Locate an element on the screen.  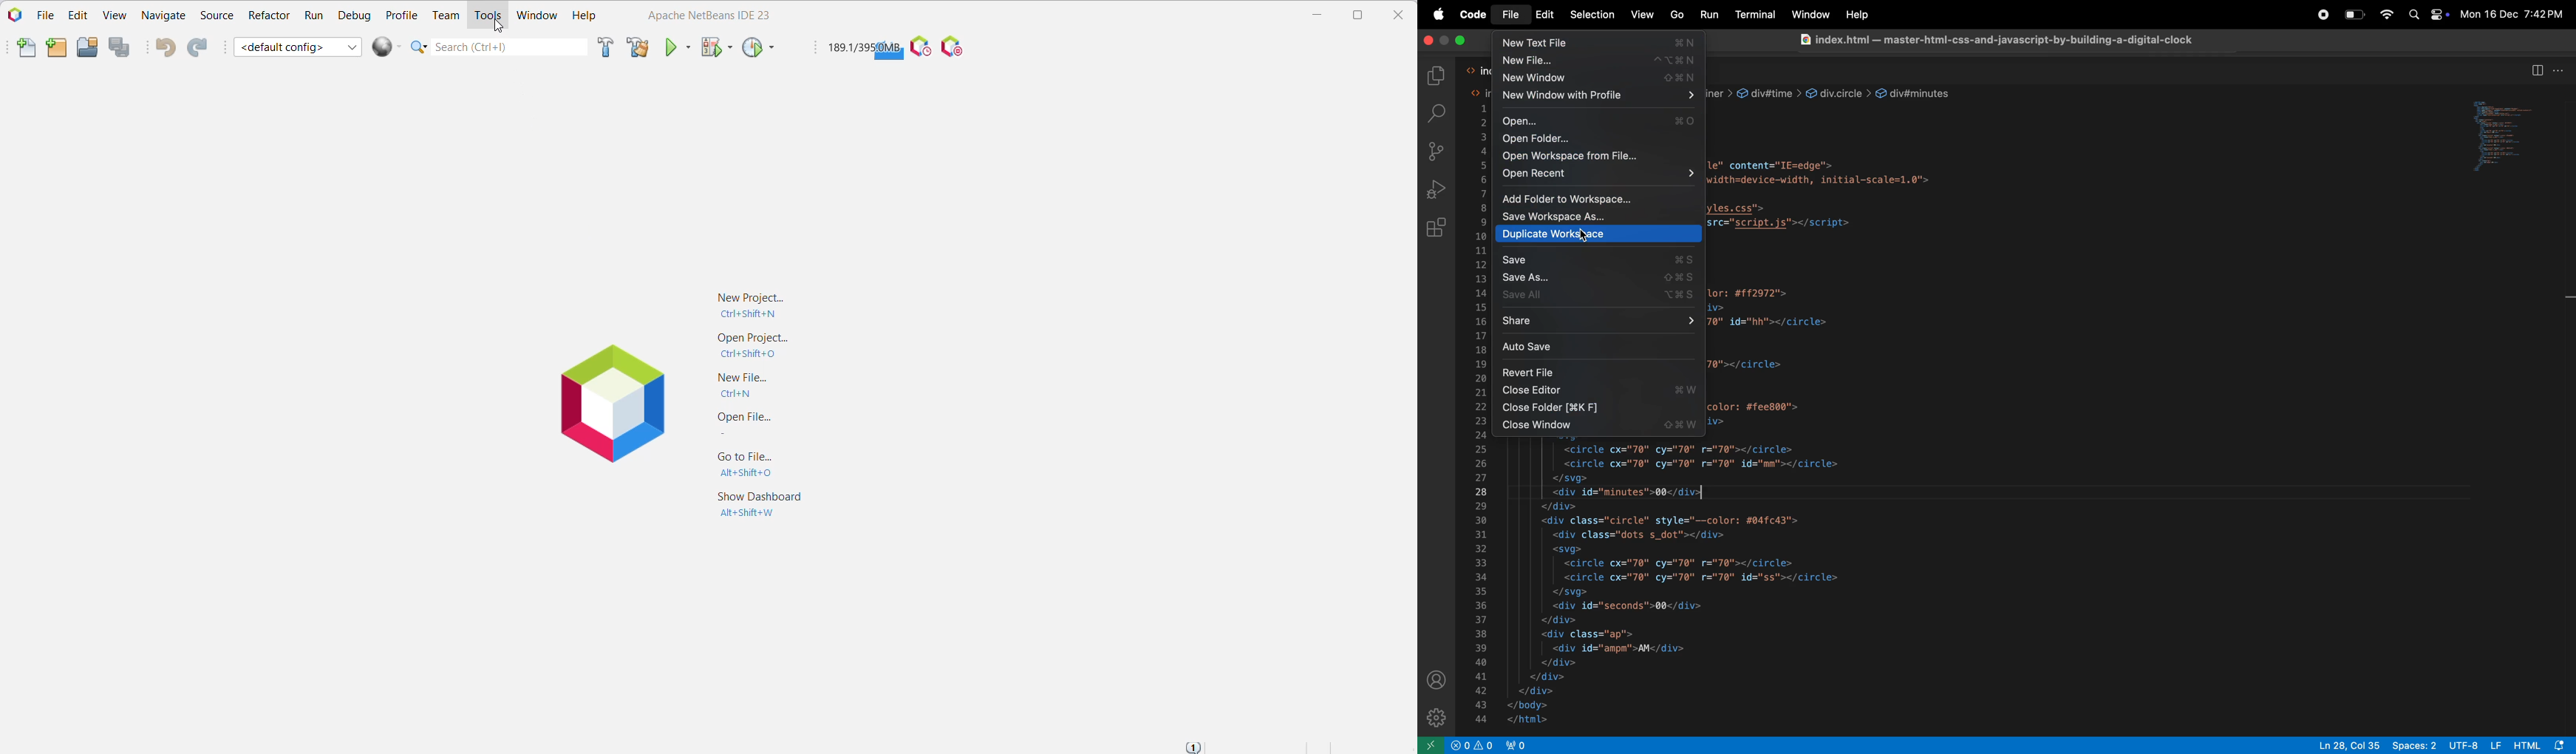
Profile Project is located at coordinates (758, 49).